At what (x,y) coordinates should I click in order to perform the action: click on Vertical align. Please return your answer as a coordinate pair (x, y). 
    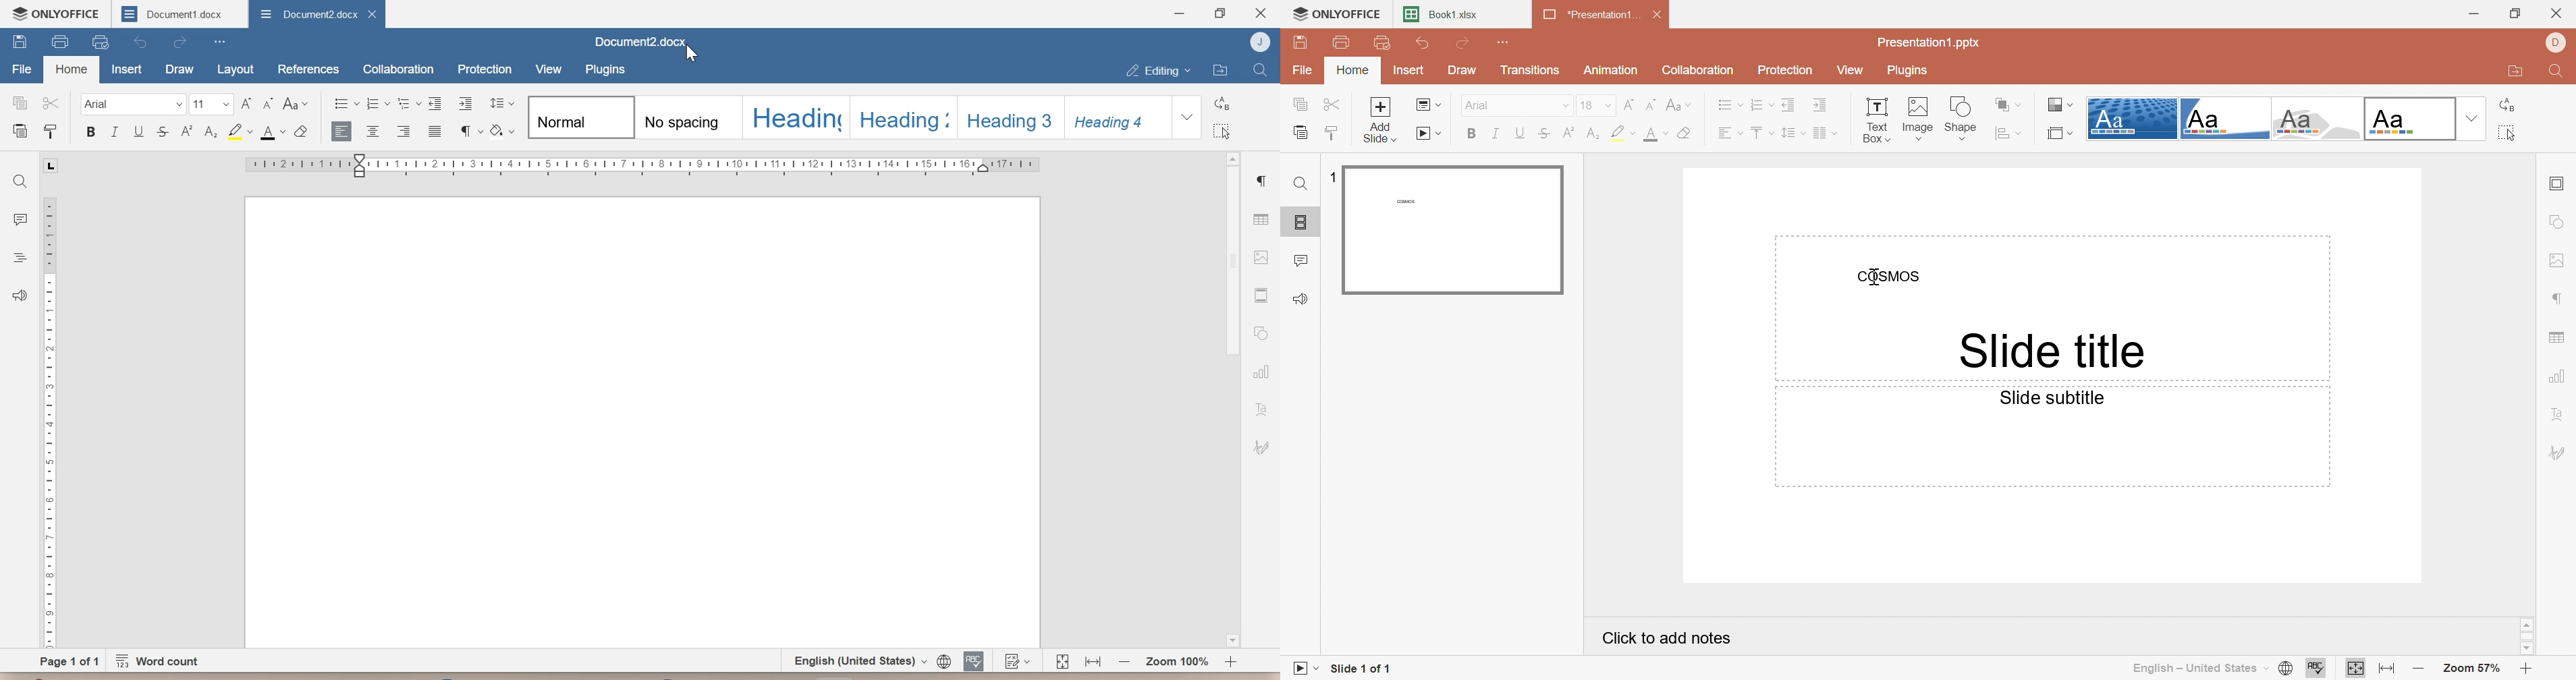
    Looking at the image, I should click on (1760, 132).